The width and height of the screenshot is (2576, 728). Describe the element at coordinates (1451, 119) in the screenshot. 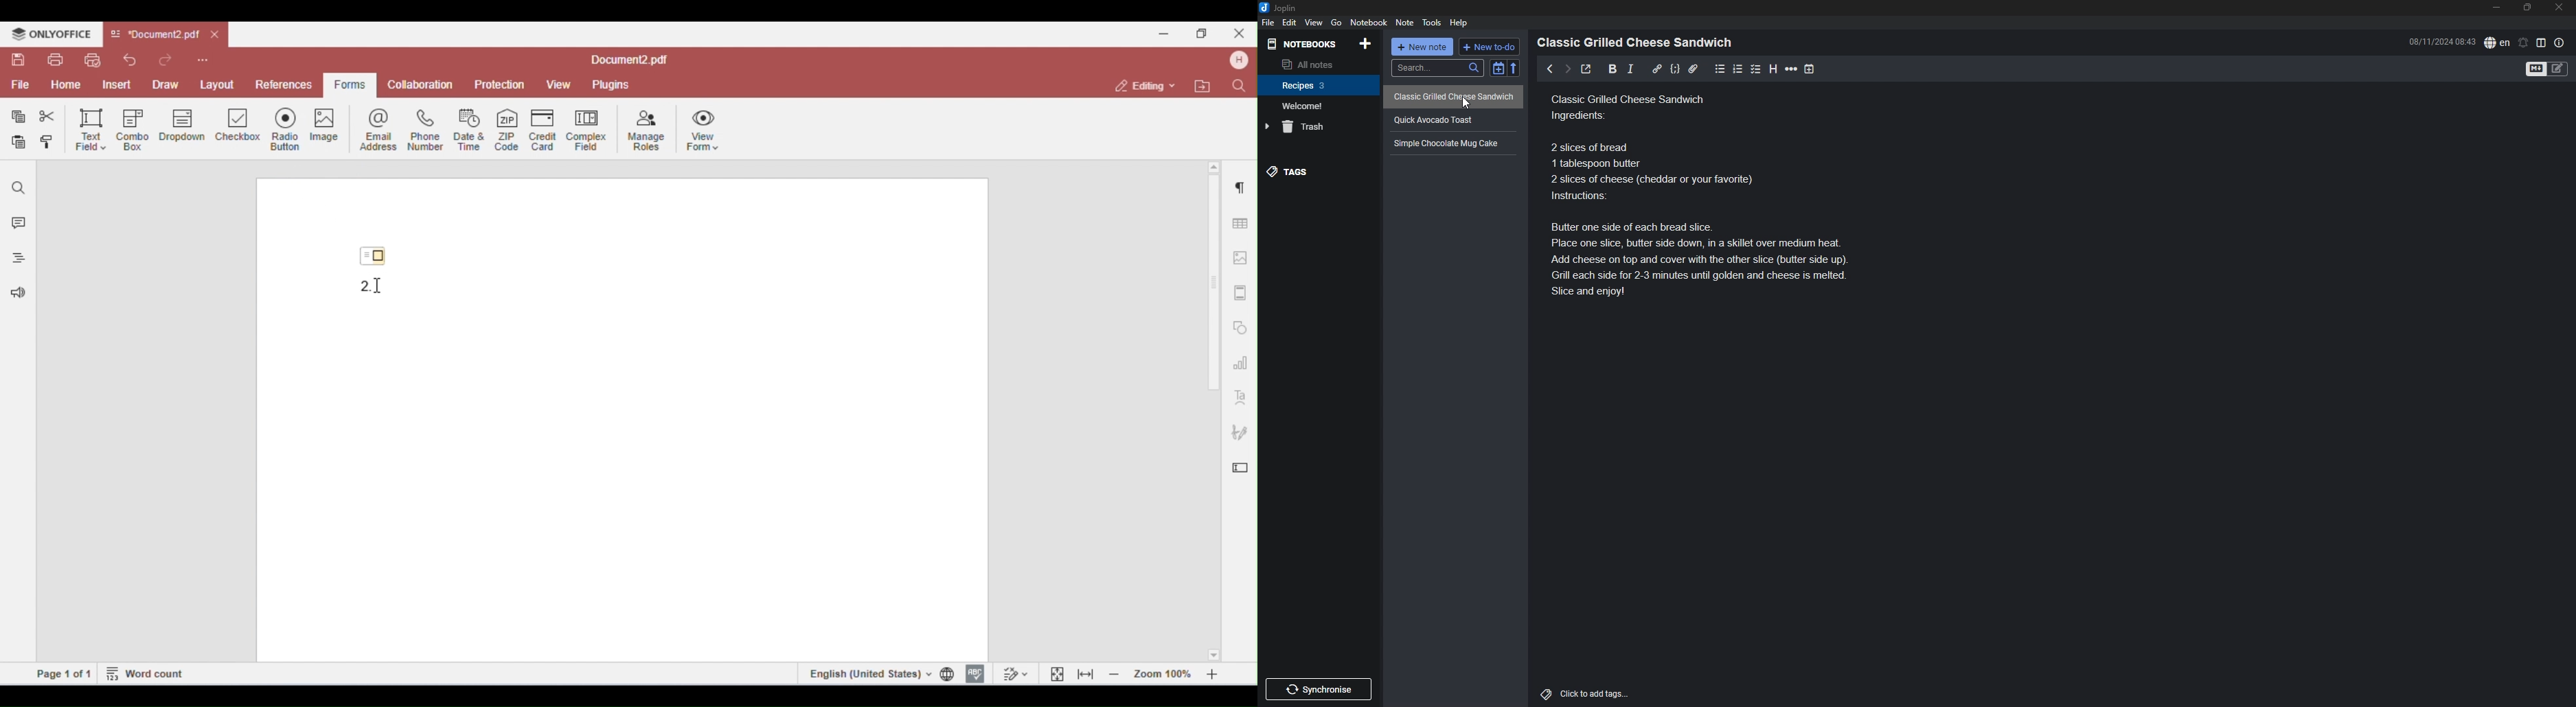

I see `recipe` at that location.